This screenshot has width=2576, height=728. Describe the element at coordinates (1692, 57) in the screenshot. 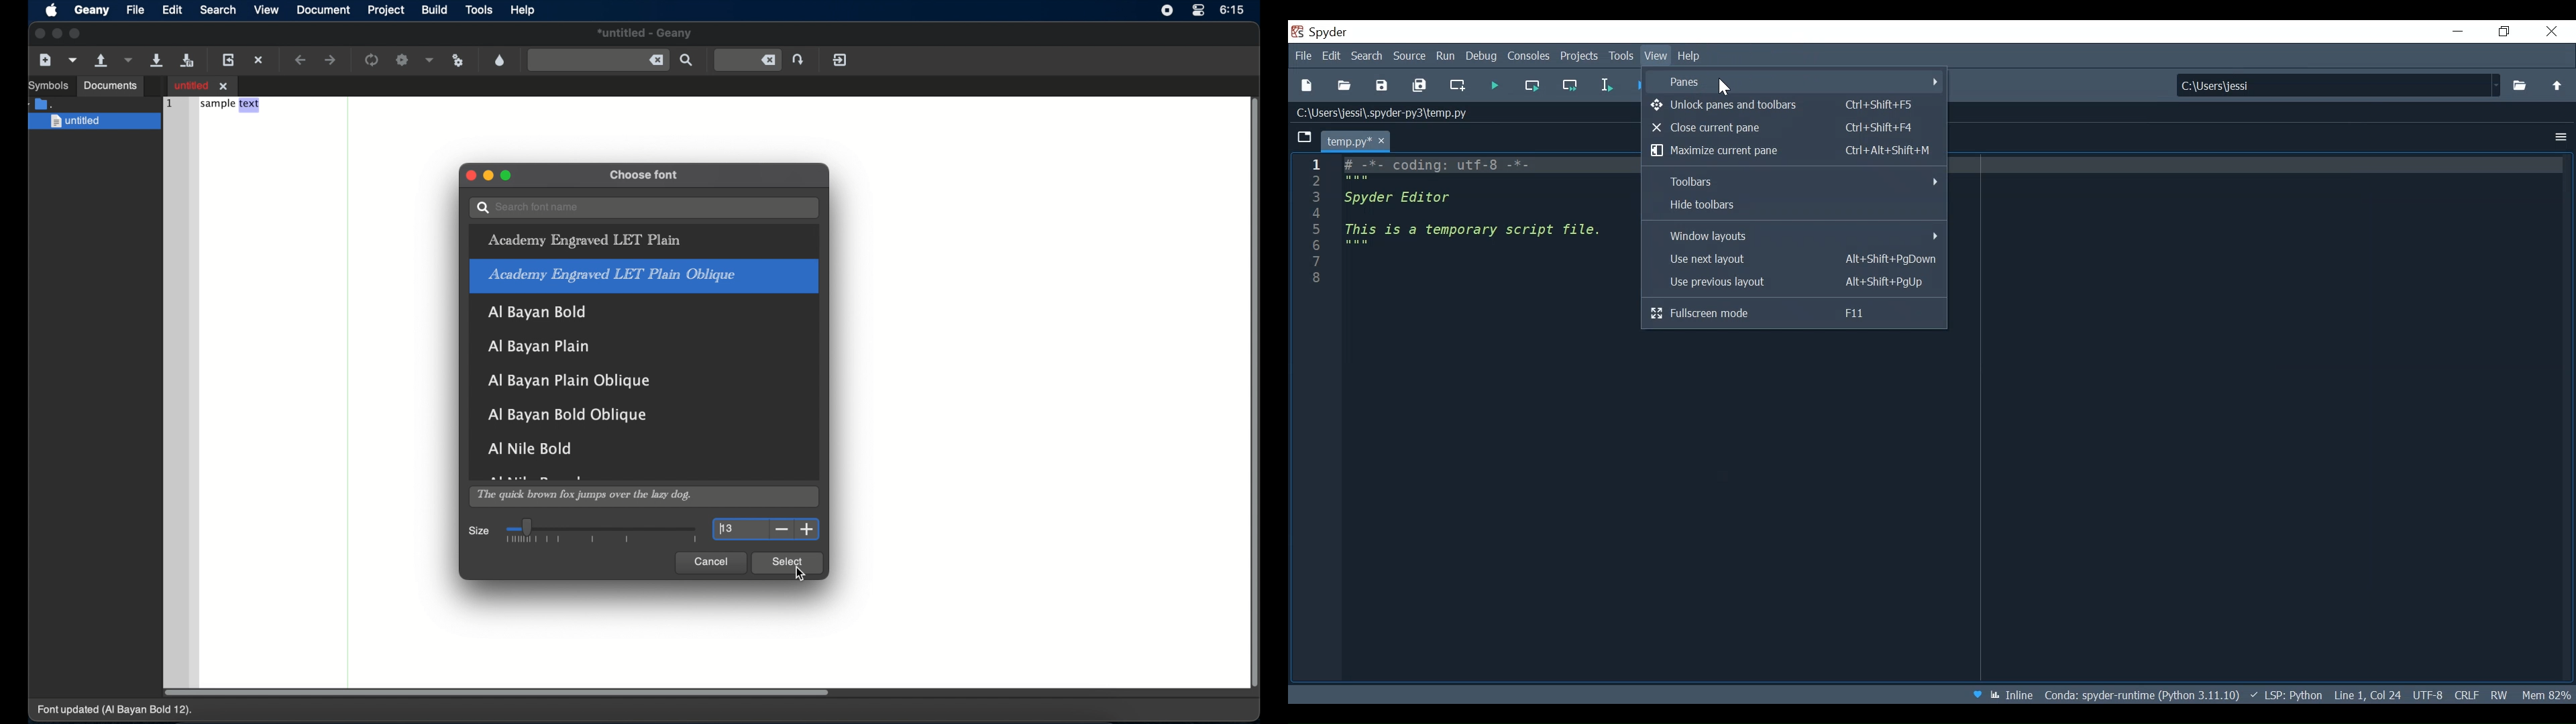

I see `Help` at that location.